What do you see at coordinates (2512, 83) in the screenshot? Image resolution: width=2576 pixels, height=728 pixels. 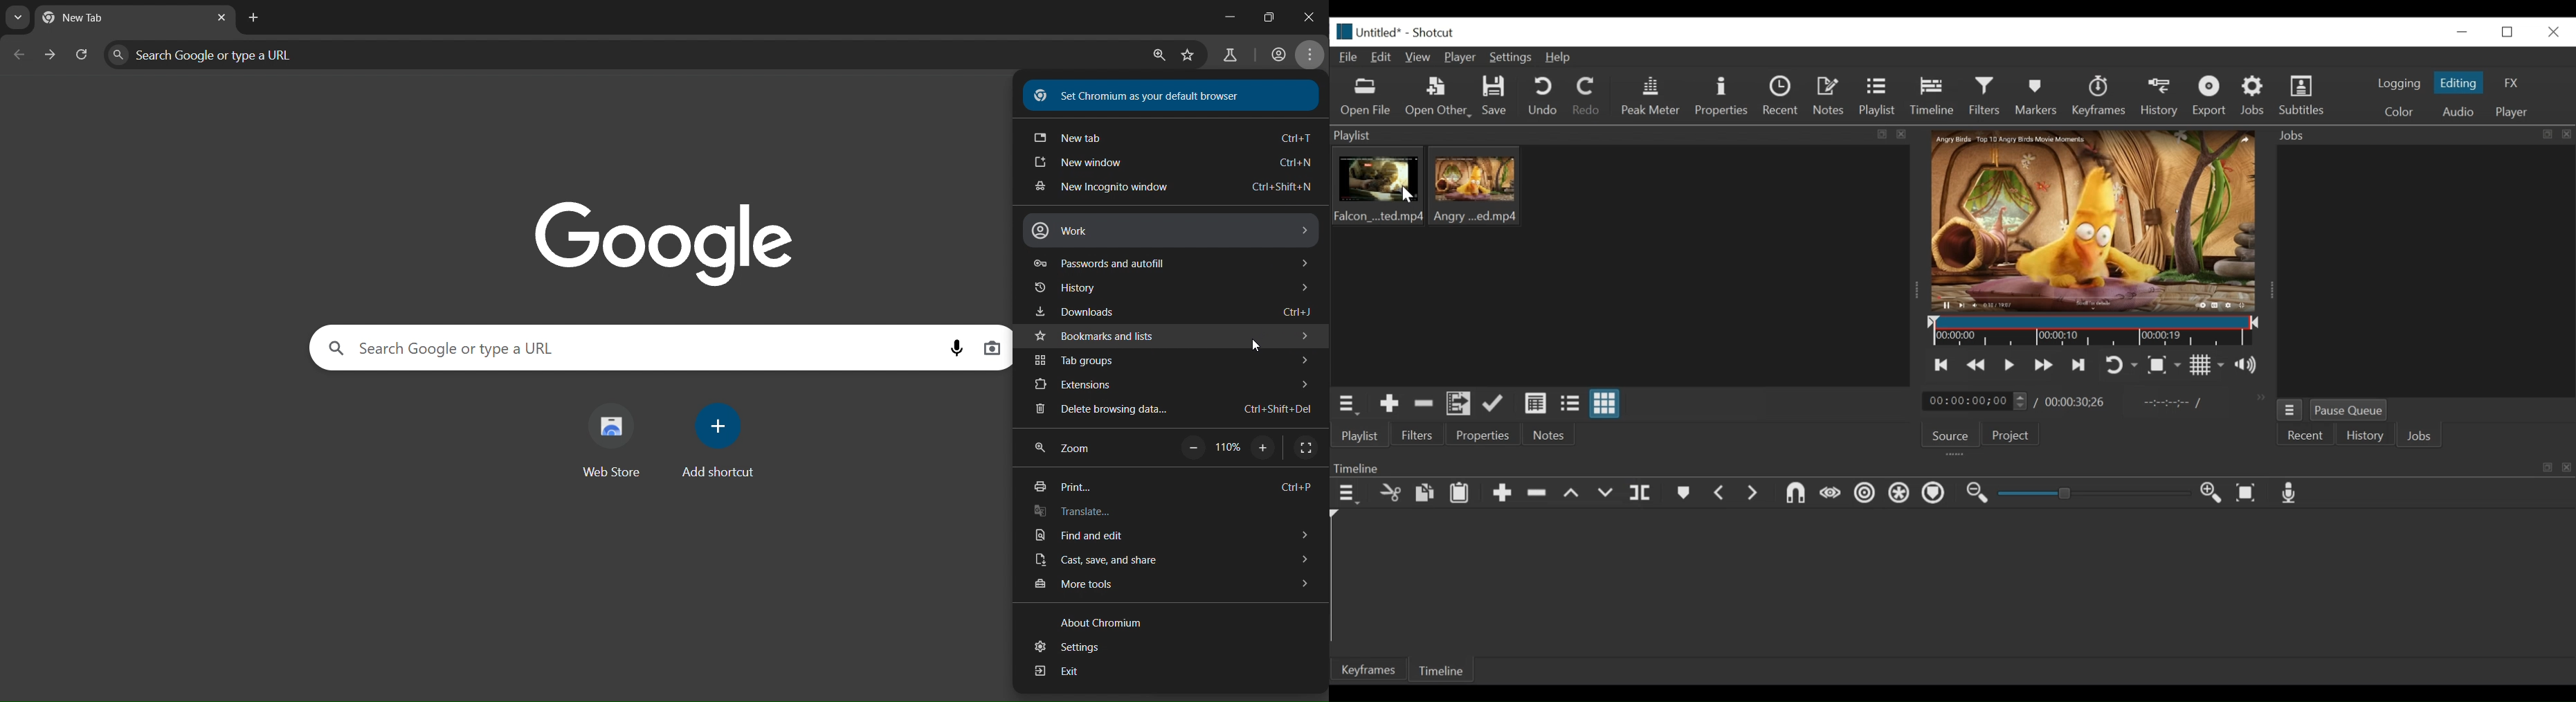 I see `FX` at bounding box center [2512, 83].